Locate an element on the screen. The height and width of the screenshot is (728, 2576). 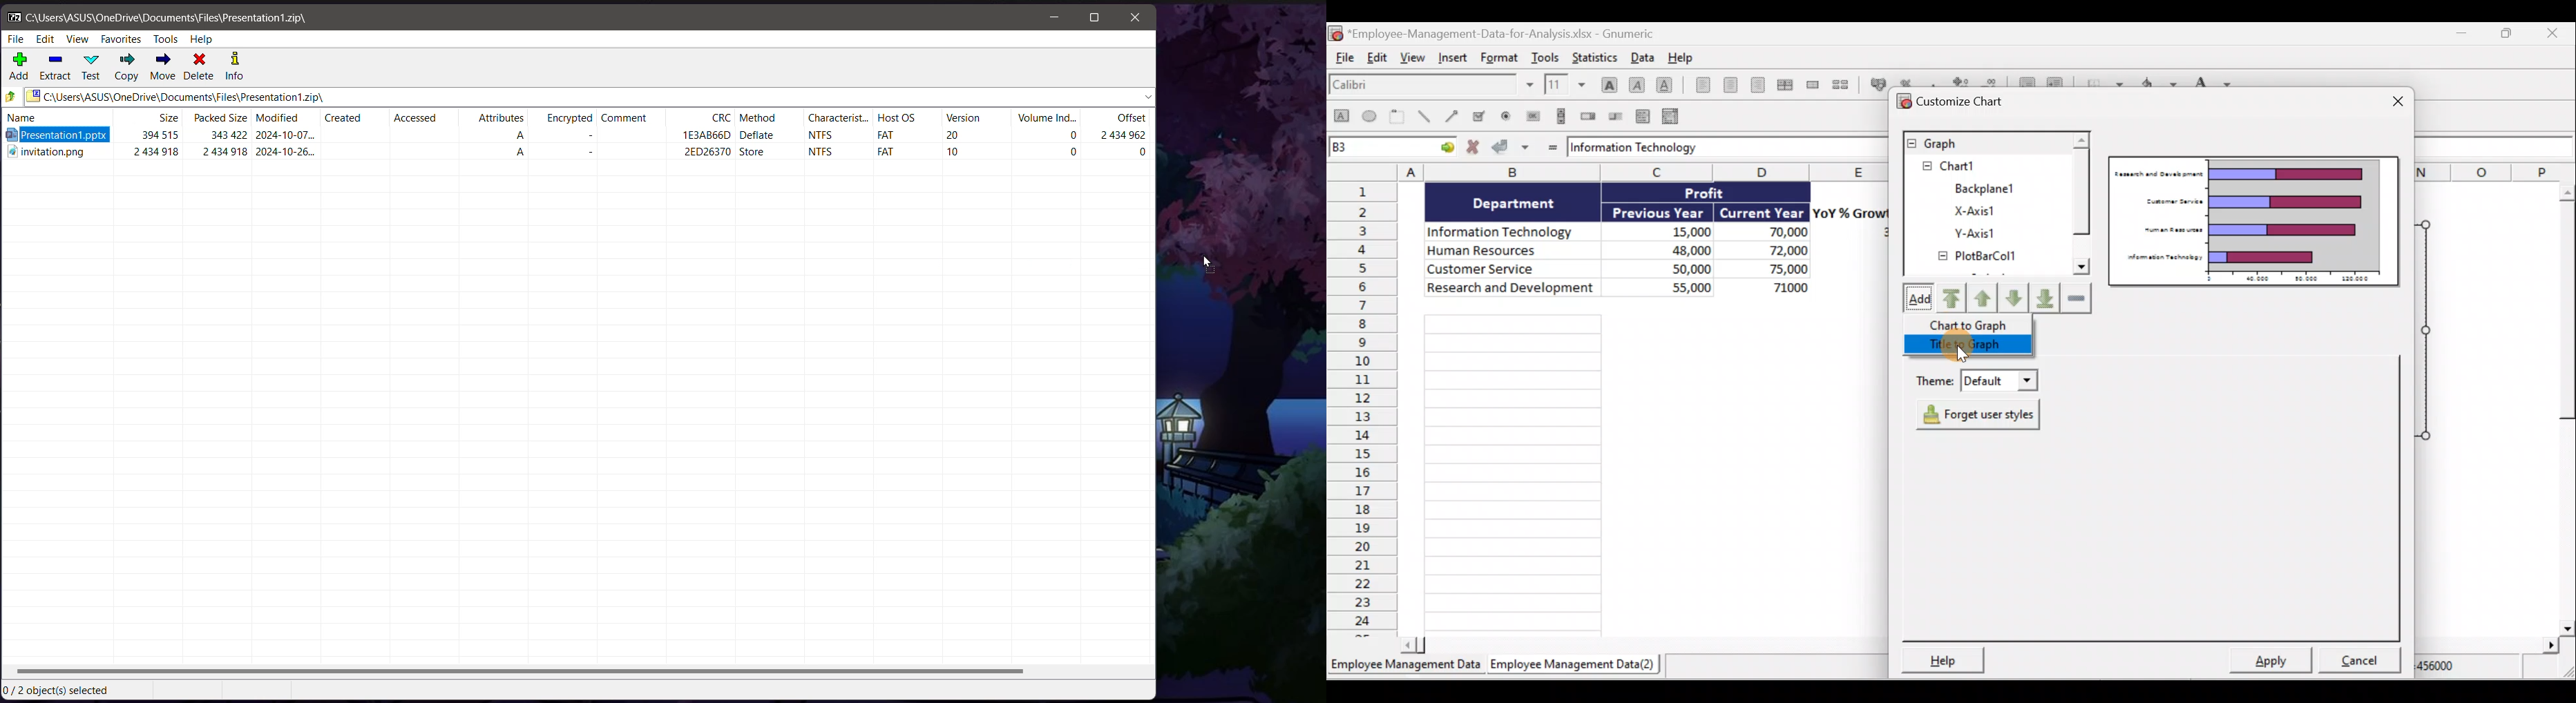
Create a rectangle object is located at coordinates (1341, 117).